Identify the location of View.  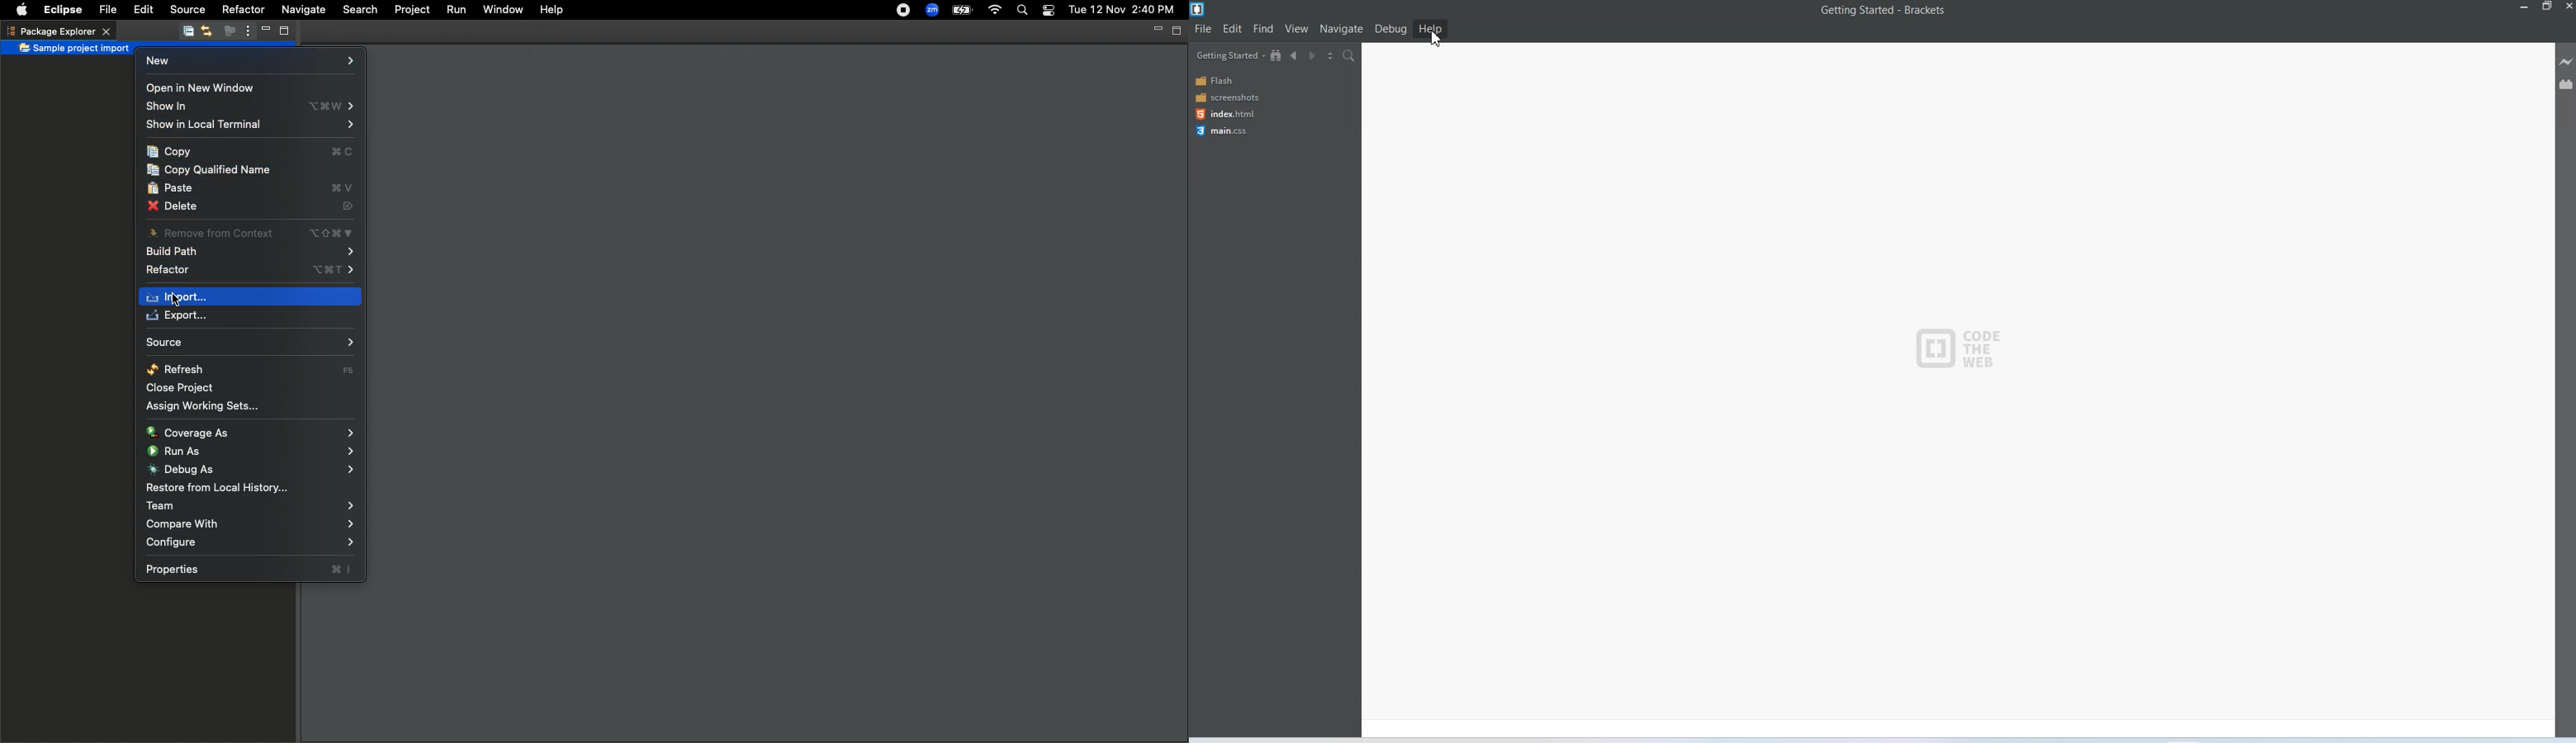
(1297, 29).